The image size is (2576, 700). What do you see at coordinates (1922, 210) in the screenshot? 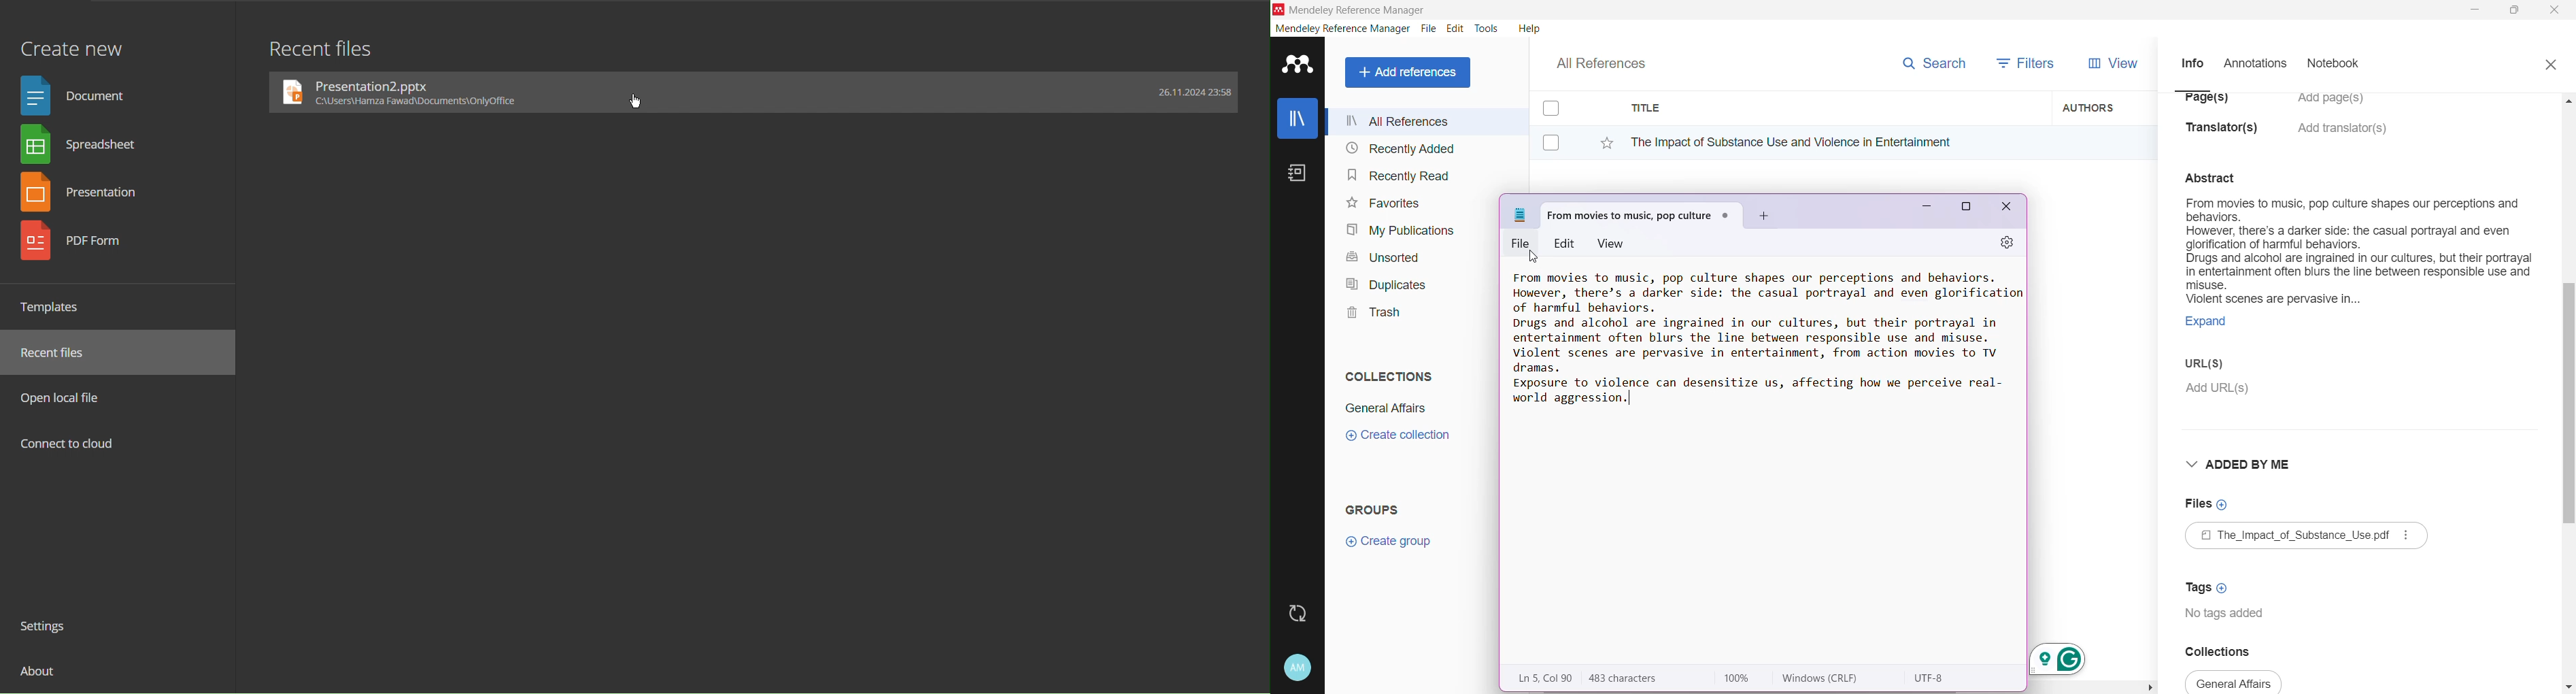
I see `Minimize` at bounding box center [1922, 210].